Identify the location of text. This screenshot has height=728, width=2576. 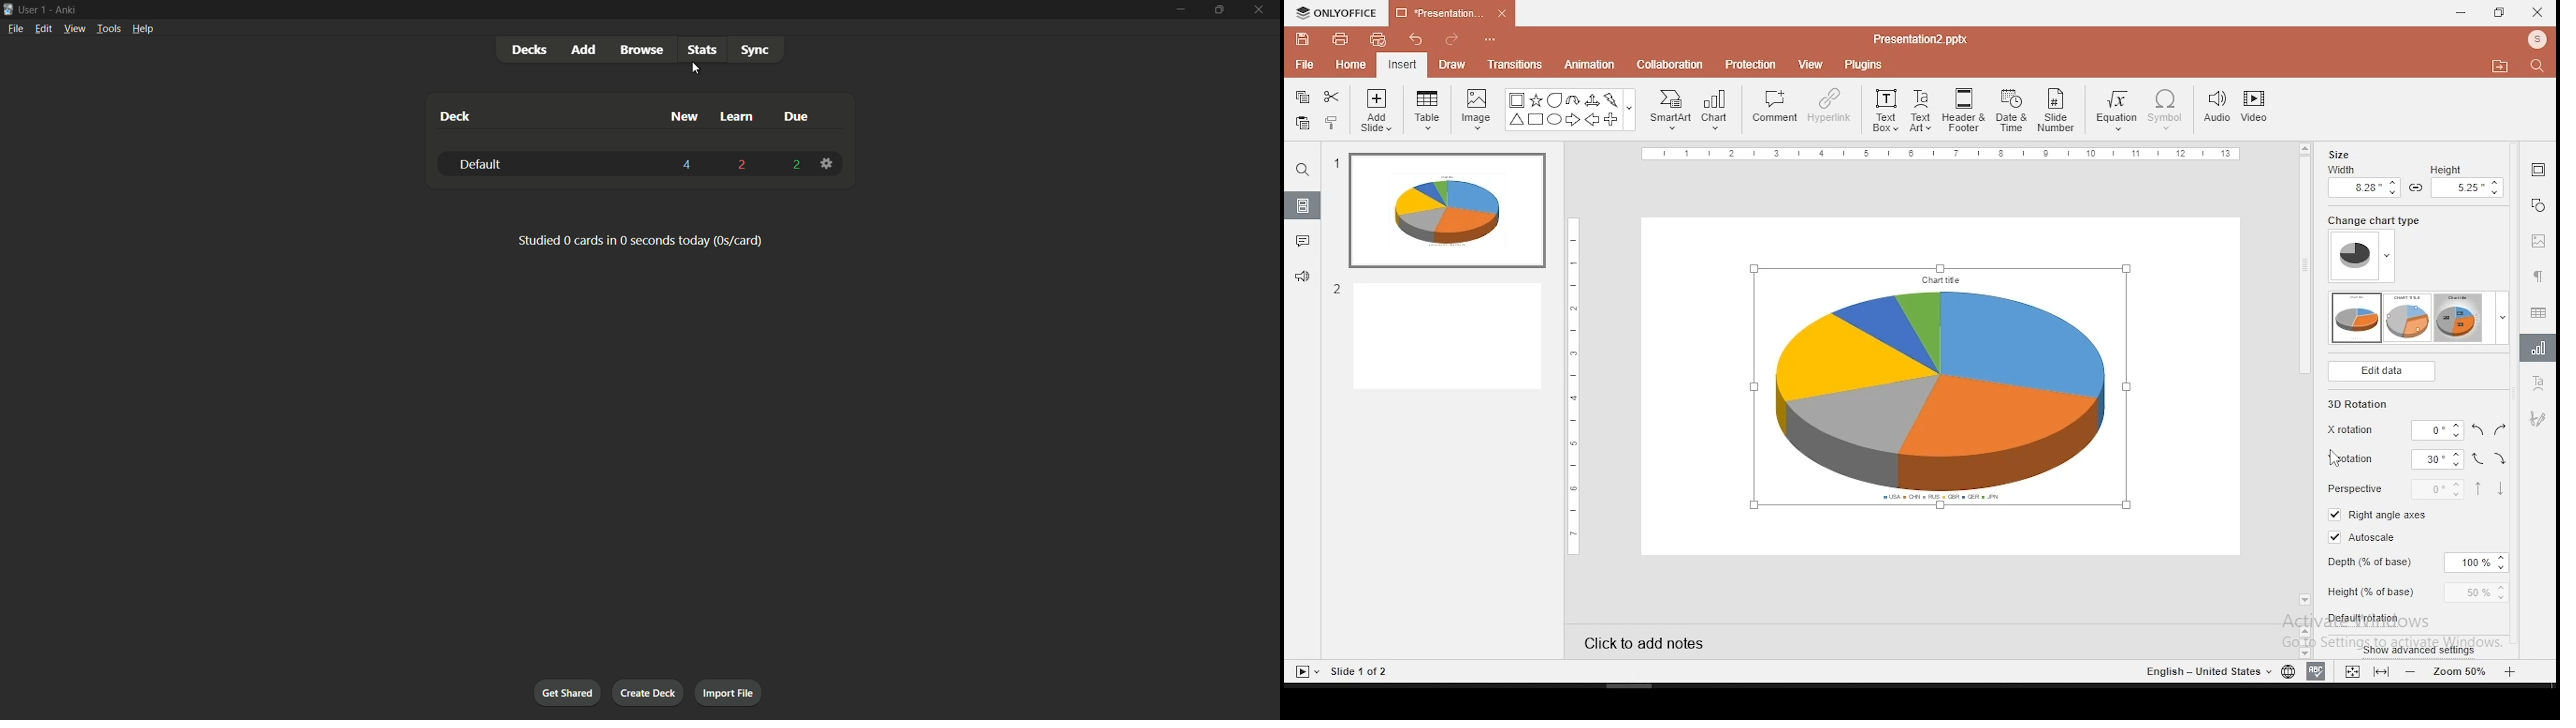
(639, 240).